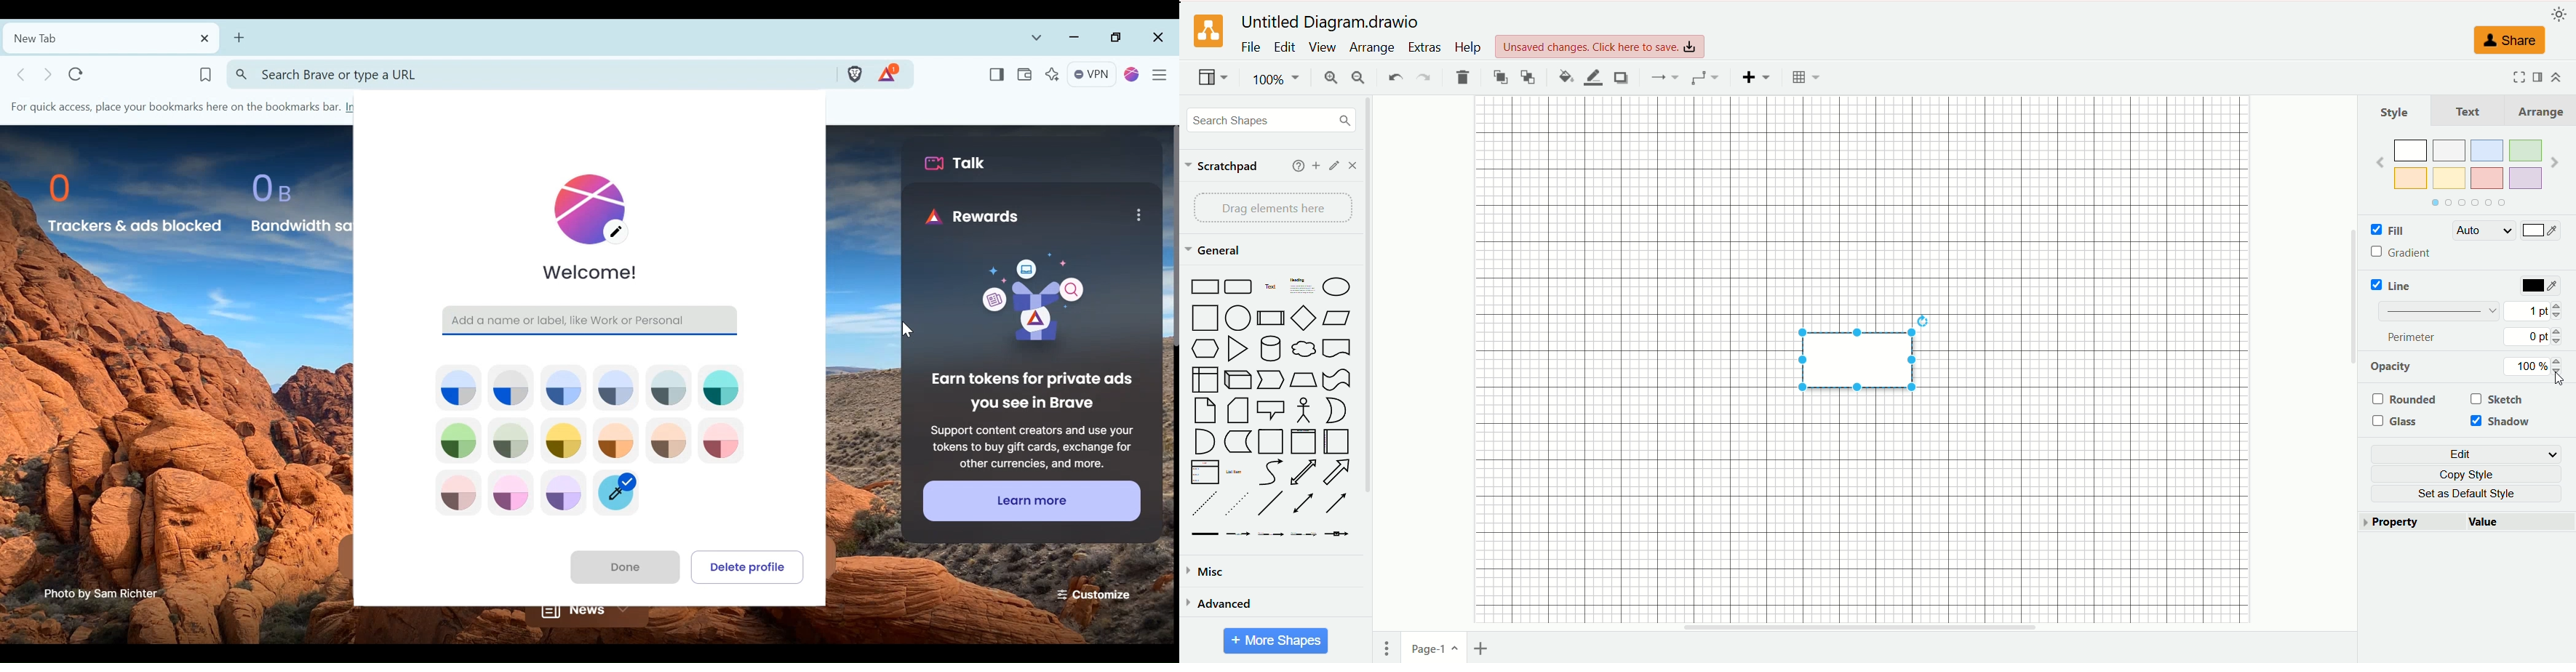 This screenshot has width=2576, height=672. Describe the element at coordinates (1216, 252) in the screenshot. I see `general` at that location.